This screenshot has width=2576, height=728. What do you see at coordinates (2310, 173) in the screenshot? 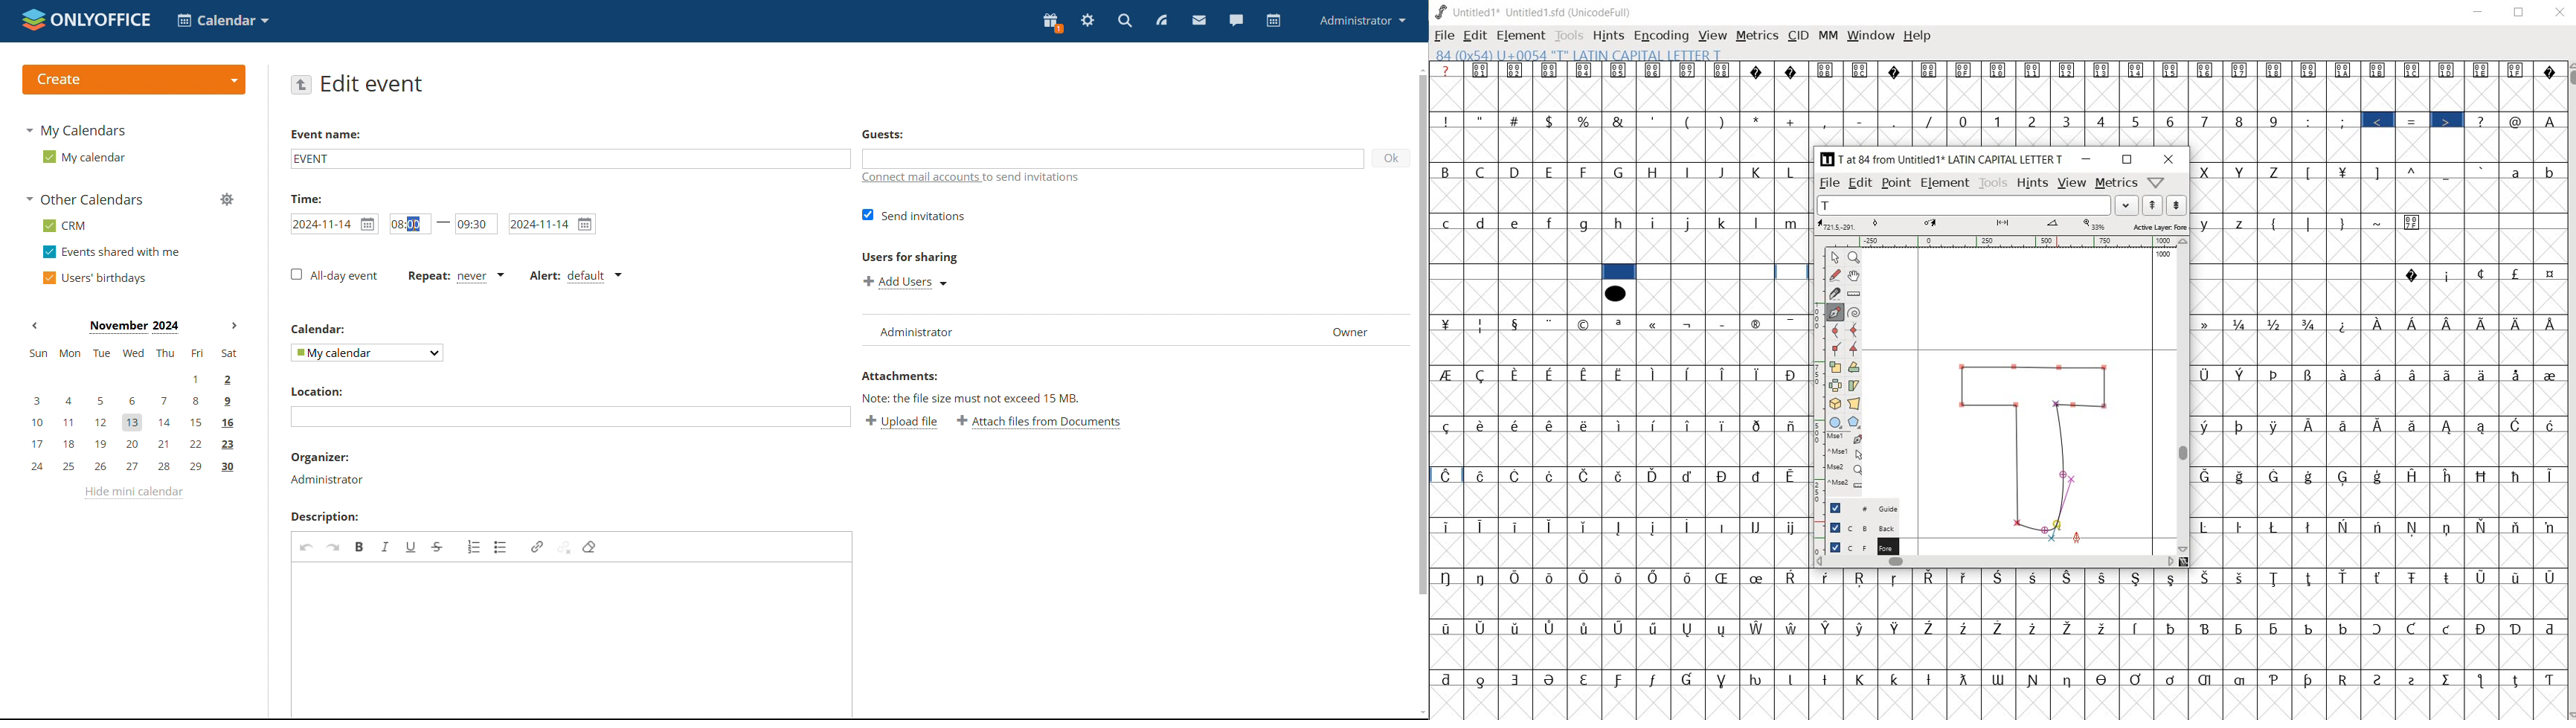
I see `[` at bounding box center [2310, 173].